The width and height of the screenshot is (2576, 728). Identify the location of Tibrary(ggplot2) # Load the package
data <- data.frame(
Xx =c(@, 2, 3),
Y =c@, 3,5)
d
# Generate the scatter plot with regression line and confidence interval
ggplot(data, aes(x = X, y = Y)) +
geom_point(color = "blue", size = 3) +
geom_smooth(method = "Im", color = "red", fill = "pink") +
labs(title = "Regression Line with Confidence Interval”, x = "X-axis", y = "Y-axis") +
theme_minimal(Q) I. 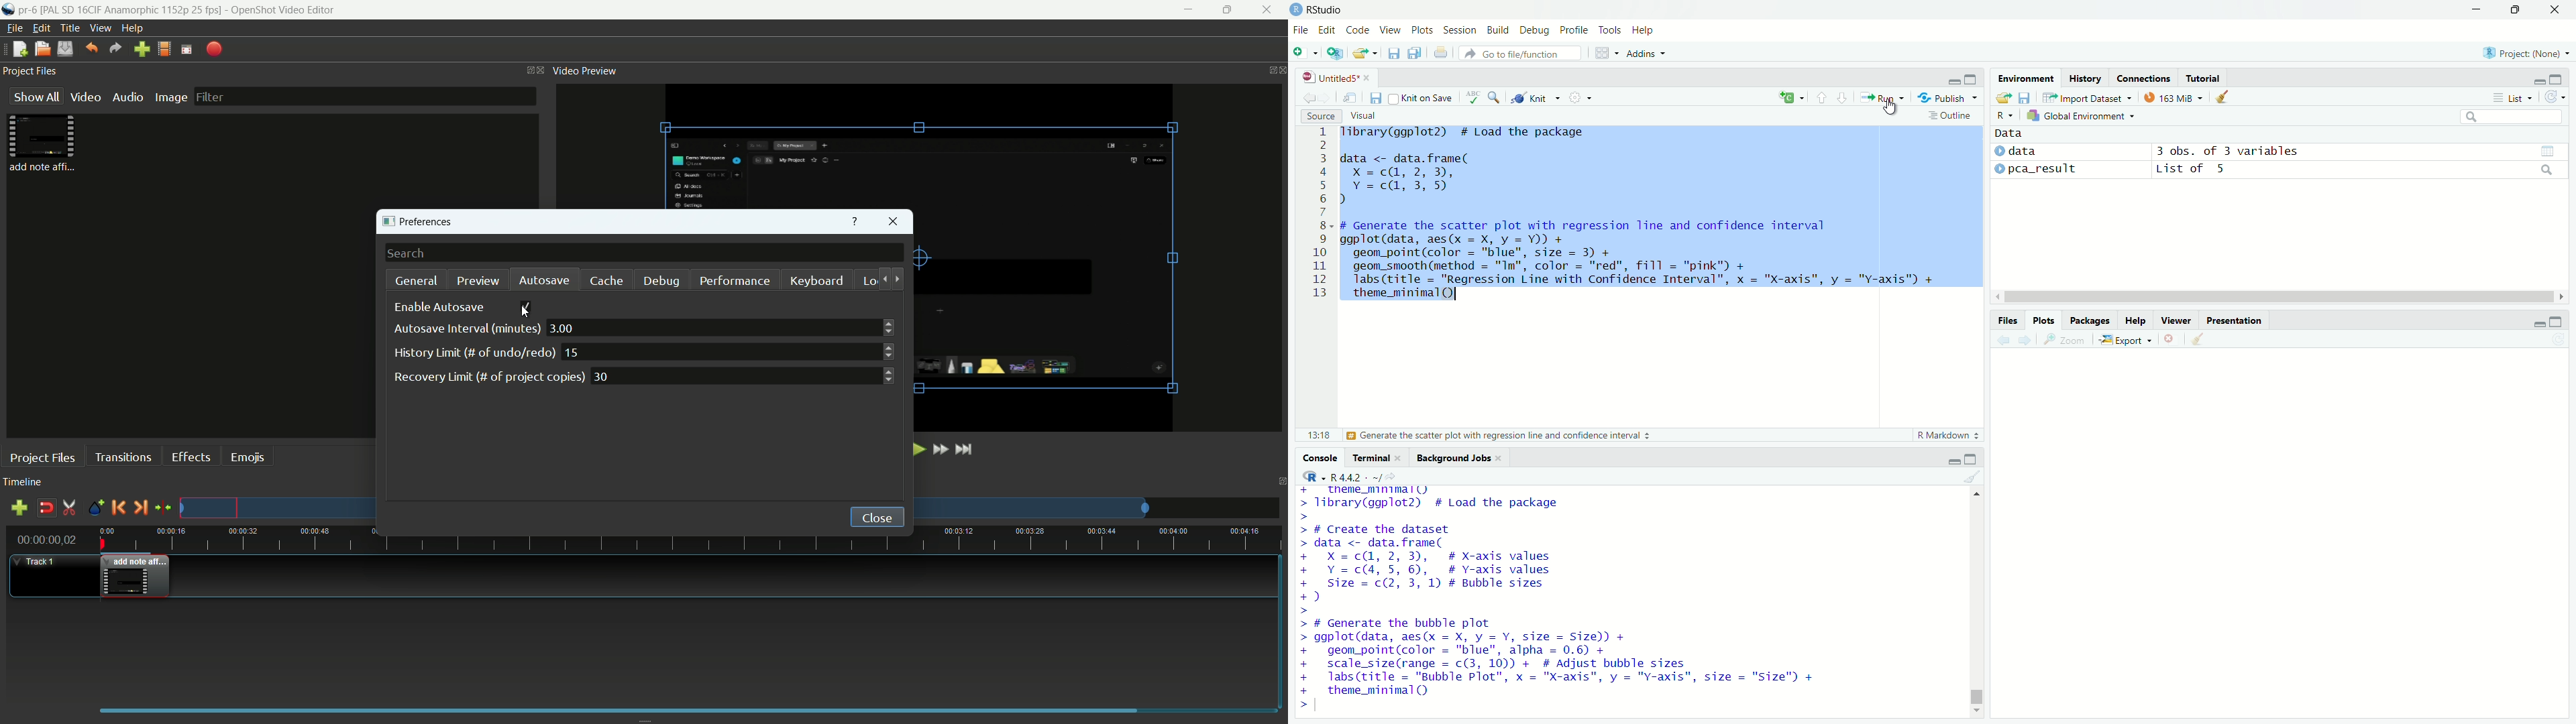
(1642, 217).